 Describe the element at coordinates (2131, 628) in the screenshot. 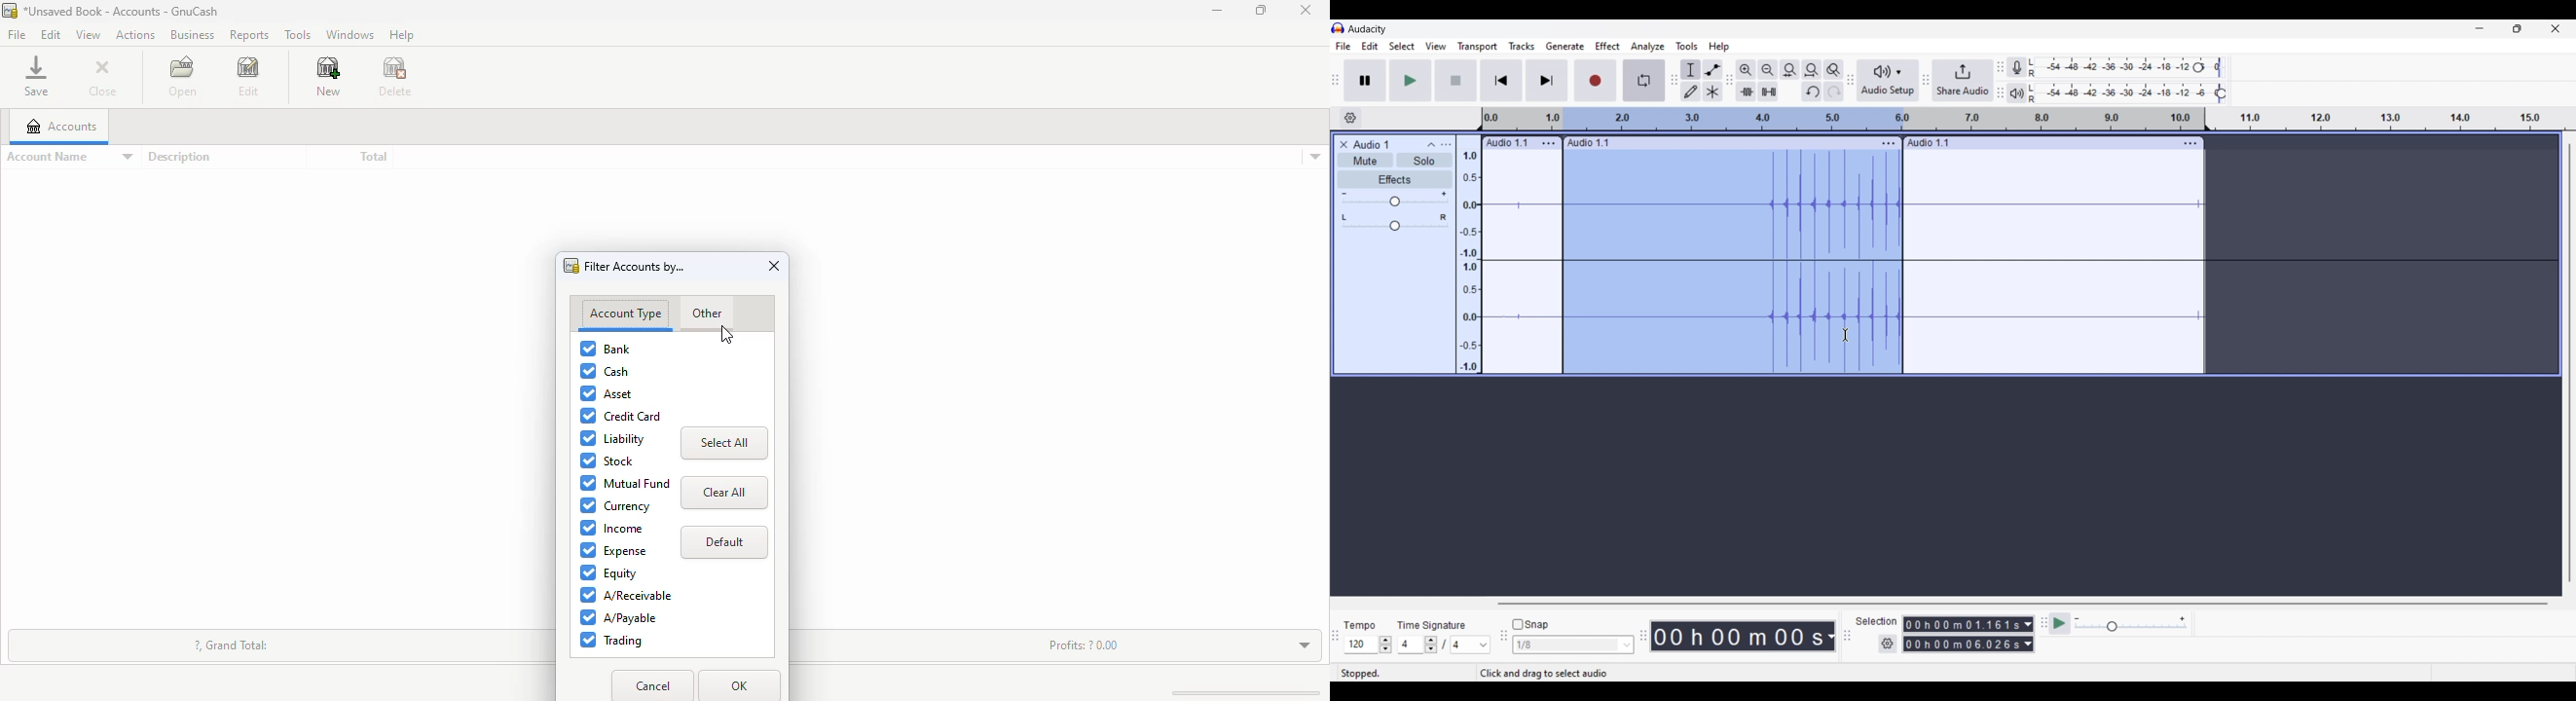

I see `Slider to change playback speed` at that location.